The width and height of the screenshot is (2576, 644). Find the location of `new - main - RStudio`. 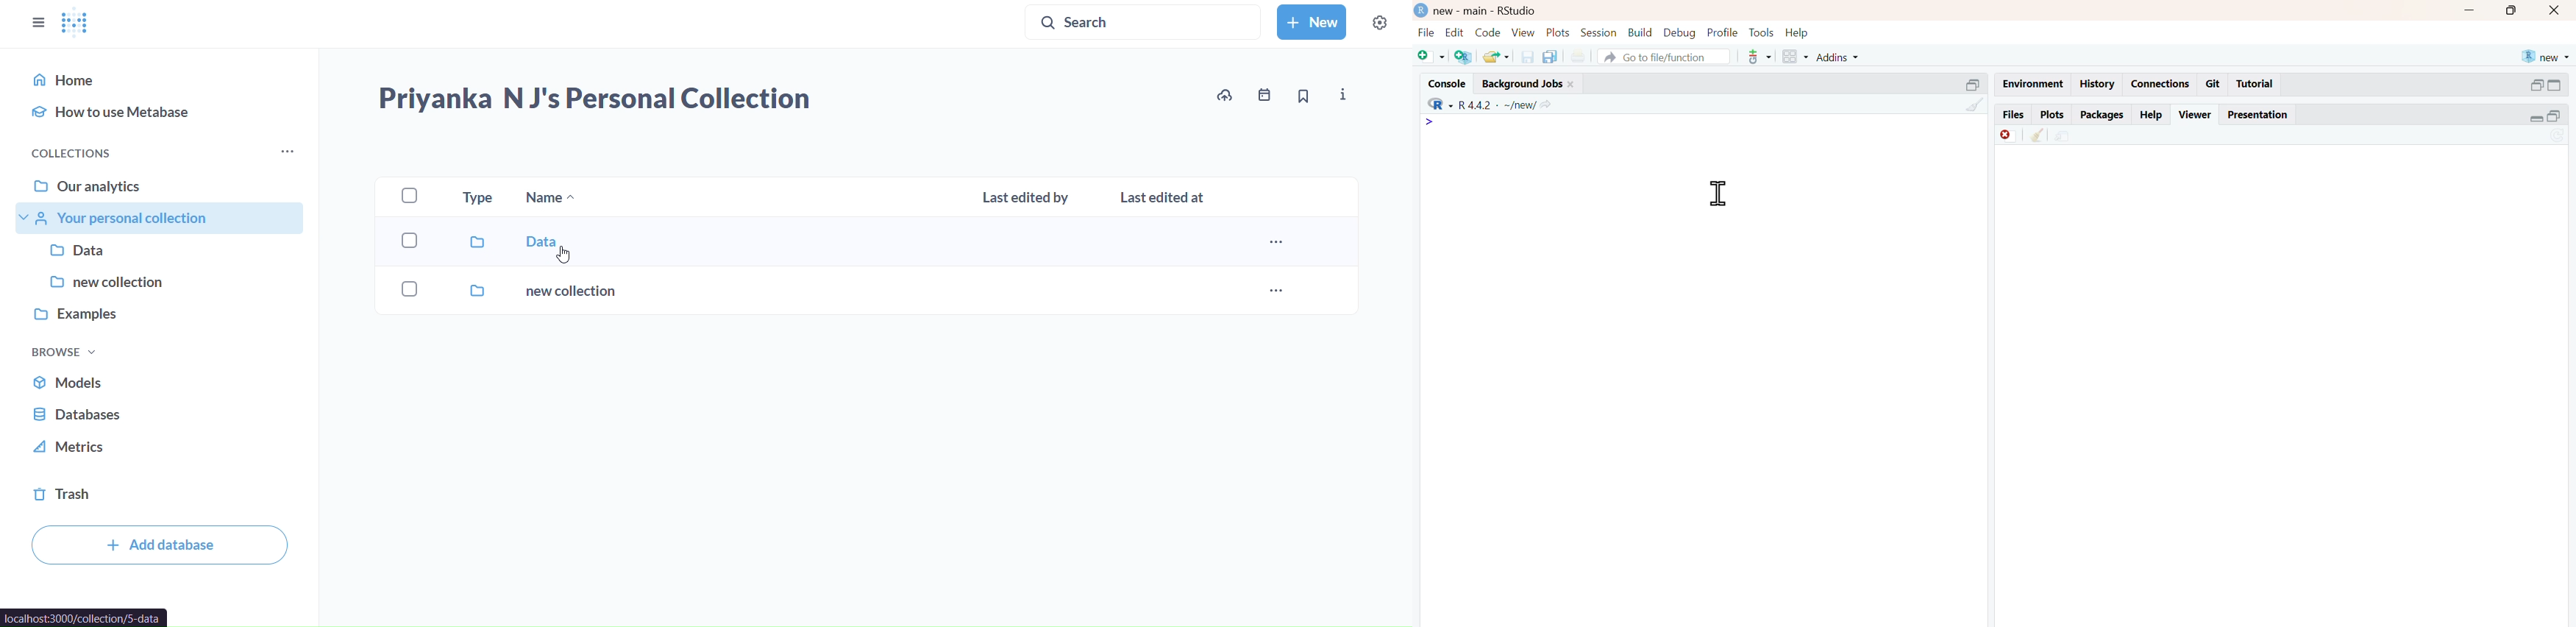

new - main - RStudio is located at coordinates (1486, 12).